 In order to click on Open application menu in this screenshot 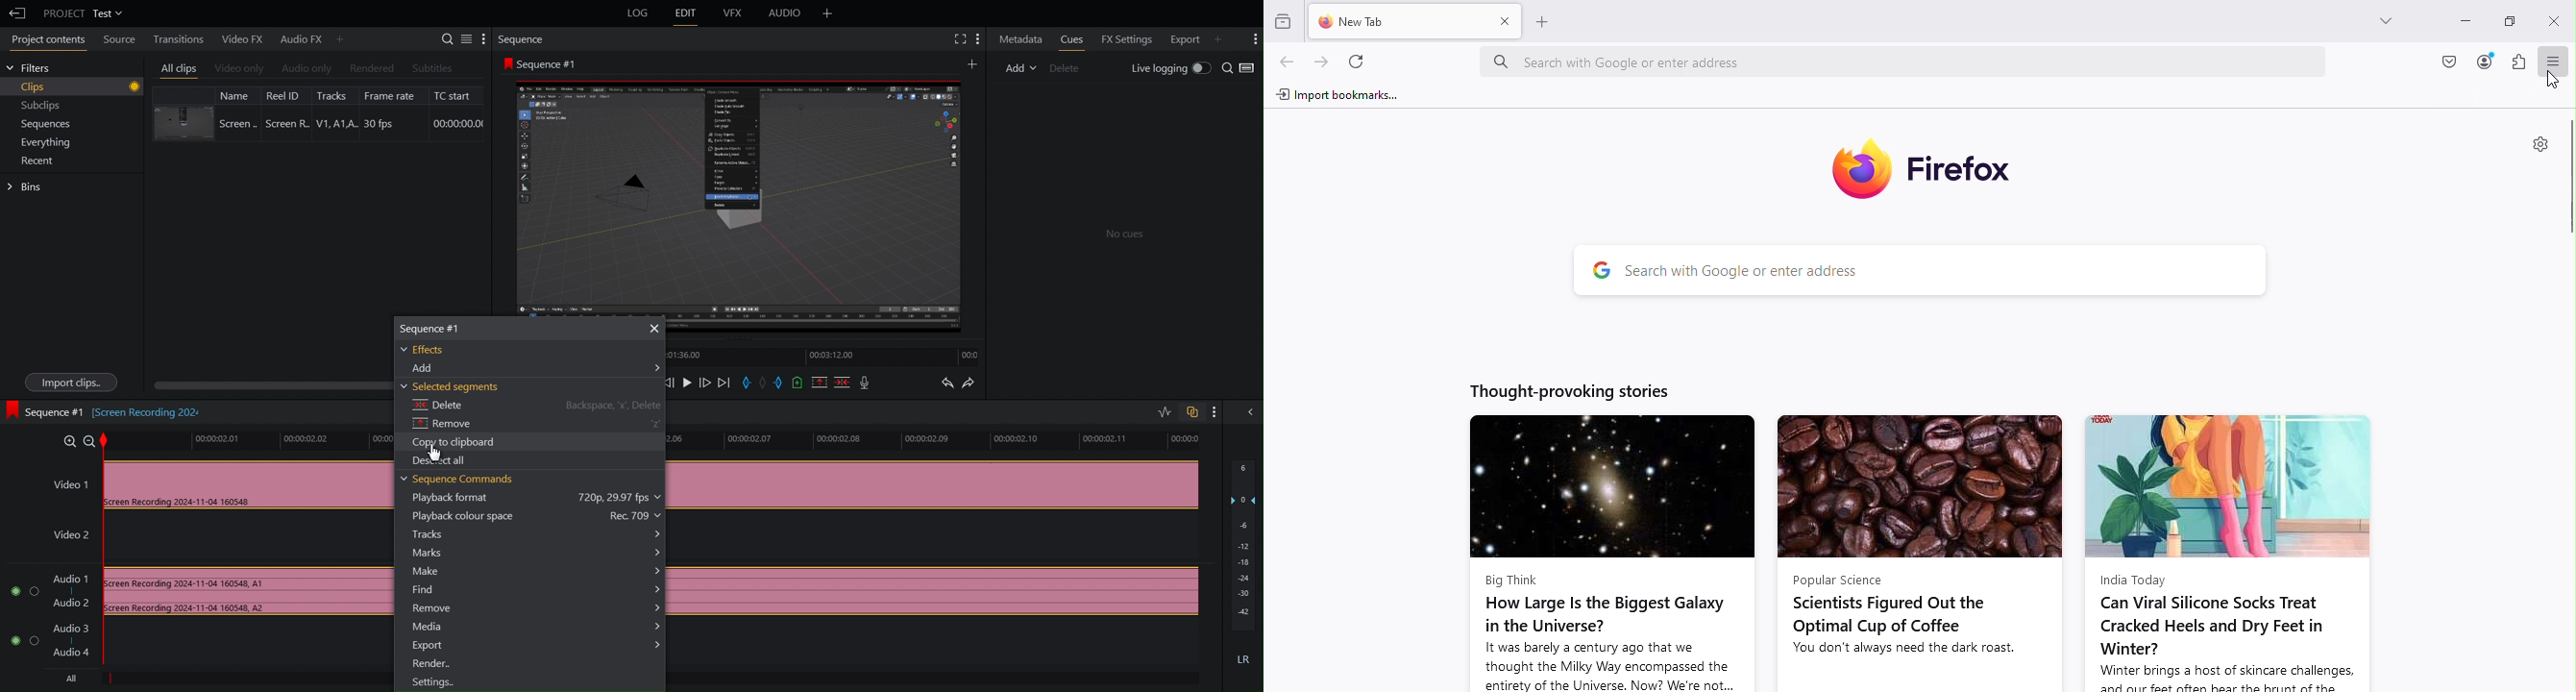, I will do `click(2556, 62)`.